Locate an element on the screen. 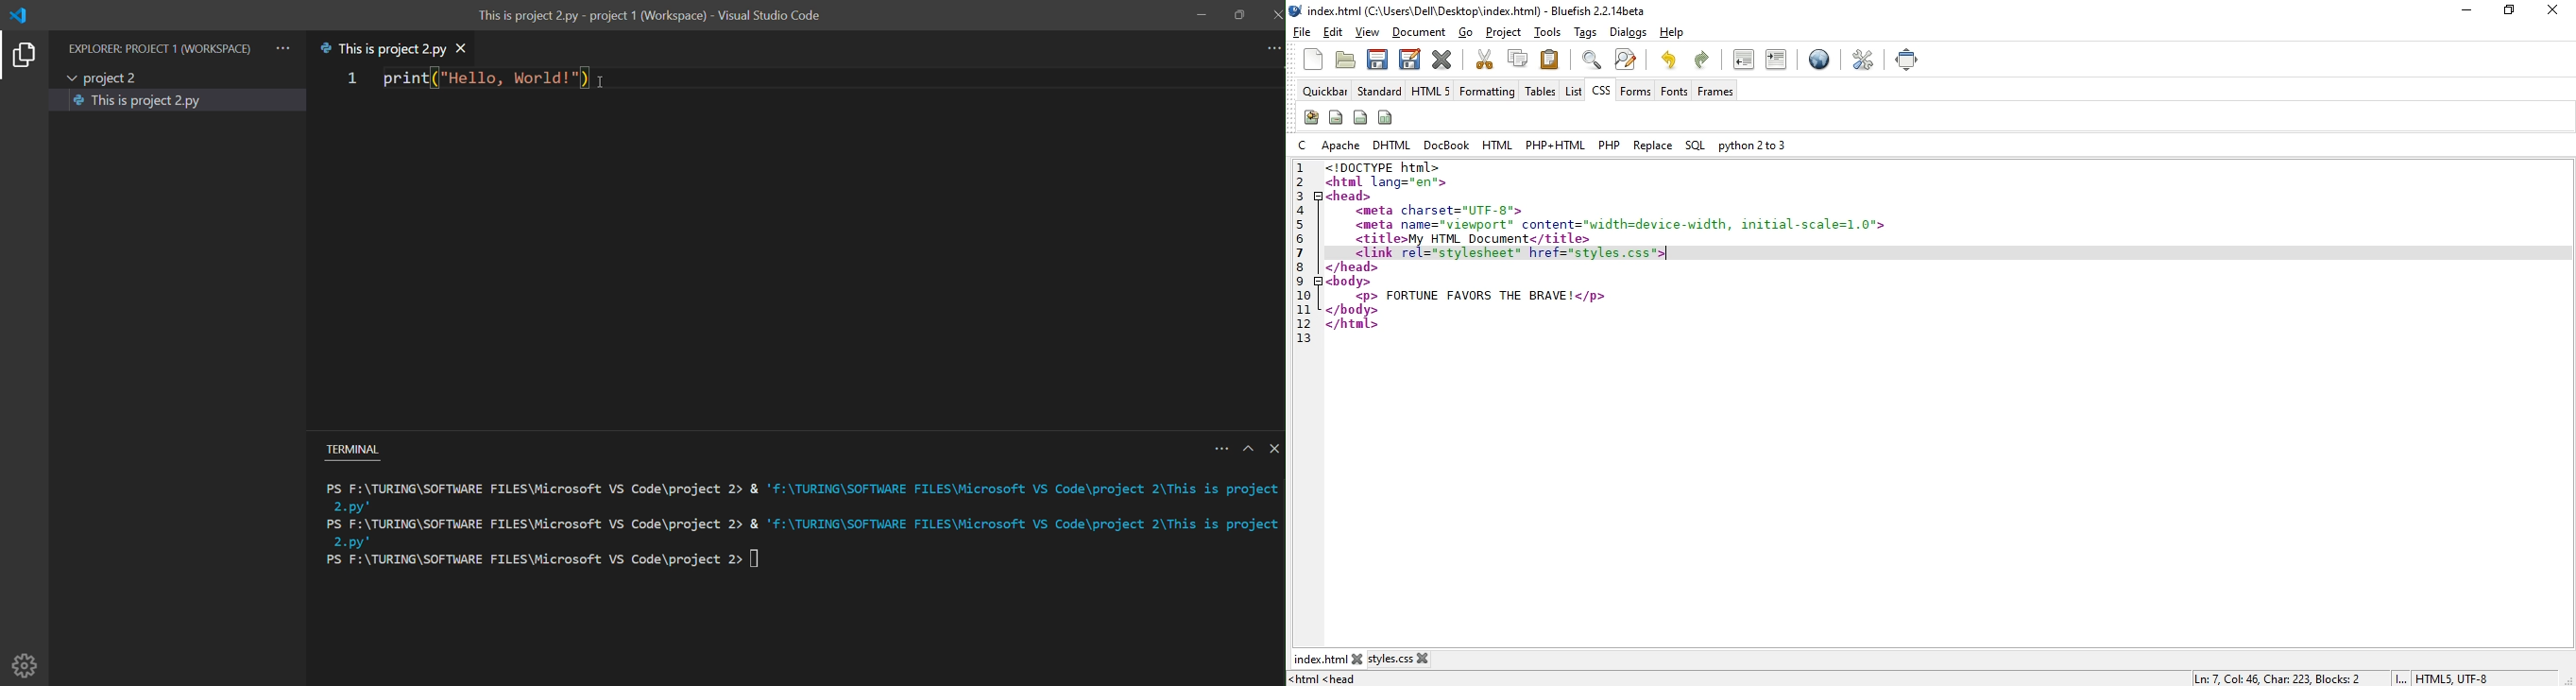 This screenshot has width=2576, height=700. span is located at coordinates (1336, 116).